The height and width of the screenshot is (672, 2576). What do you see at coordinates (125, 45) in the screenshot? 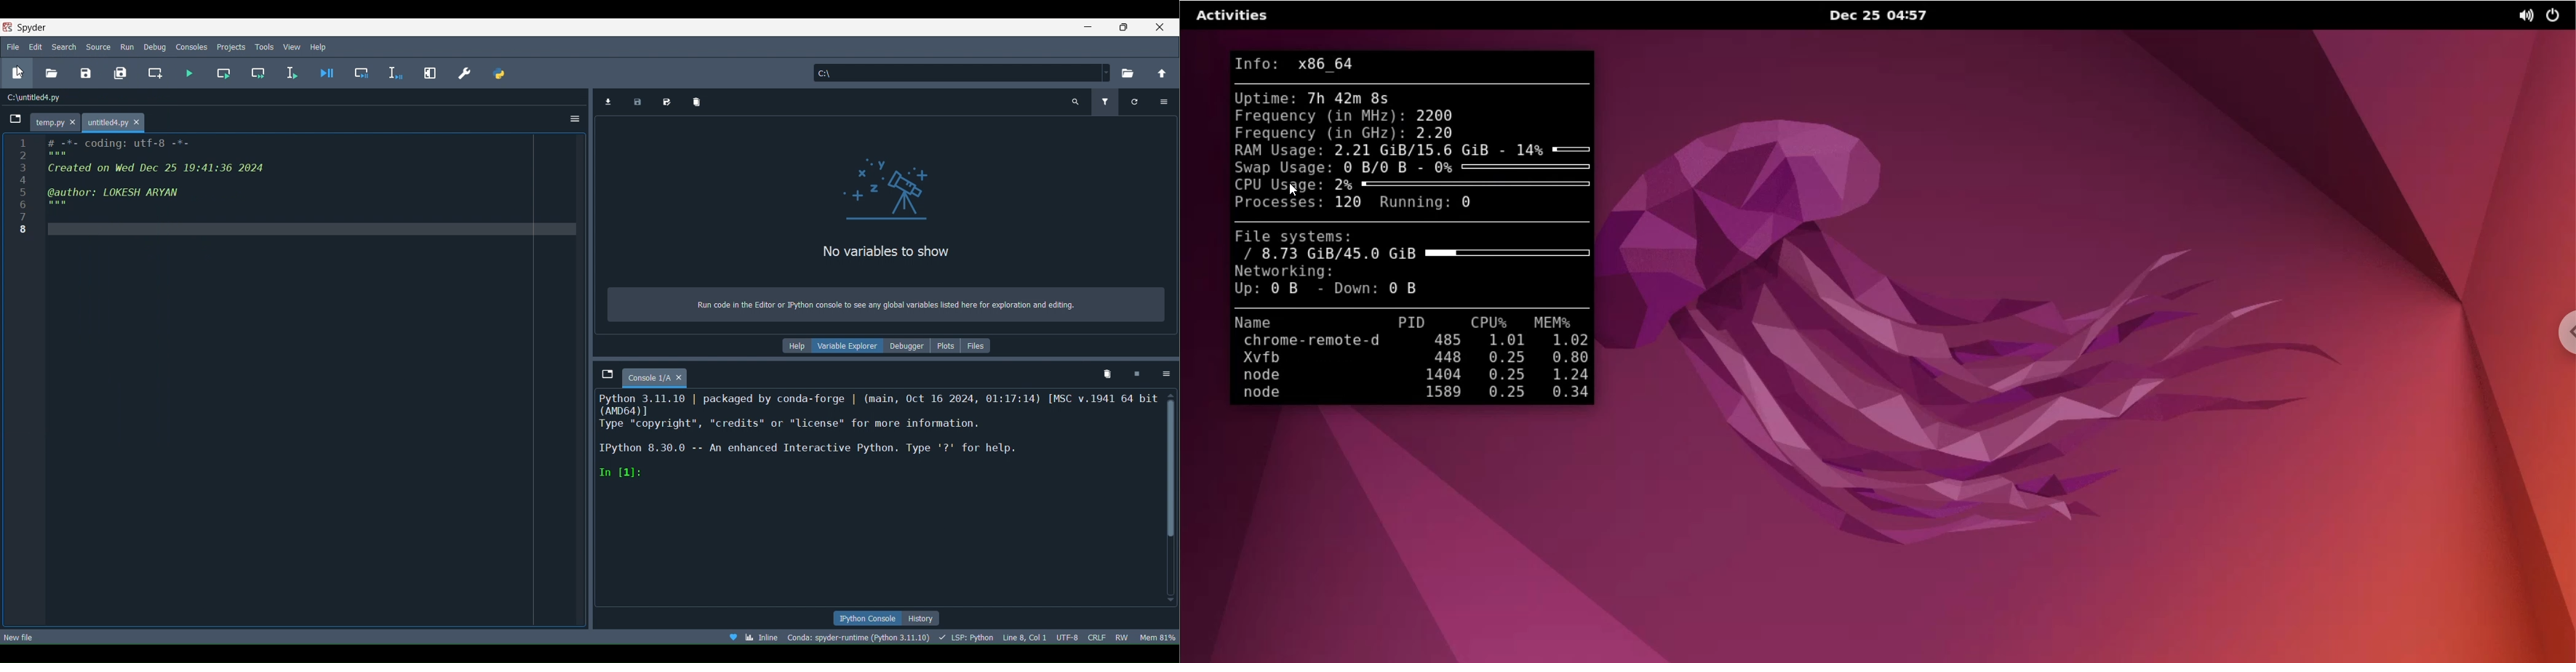
I see `Run` at bounding box center [125, 45].